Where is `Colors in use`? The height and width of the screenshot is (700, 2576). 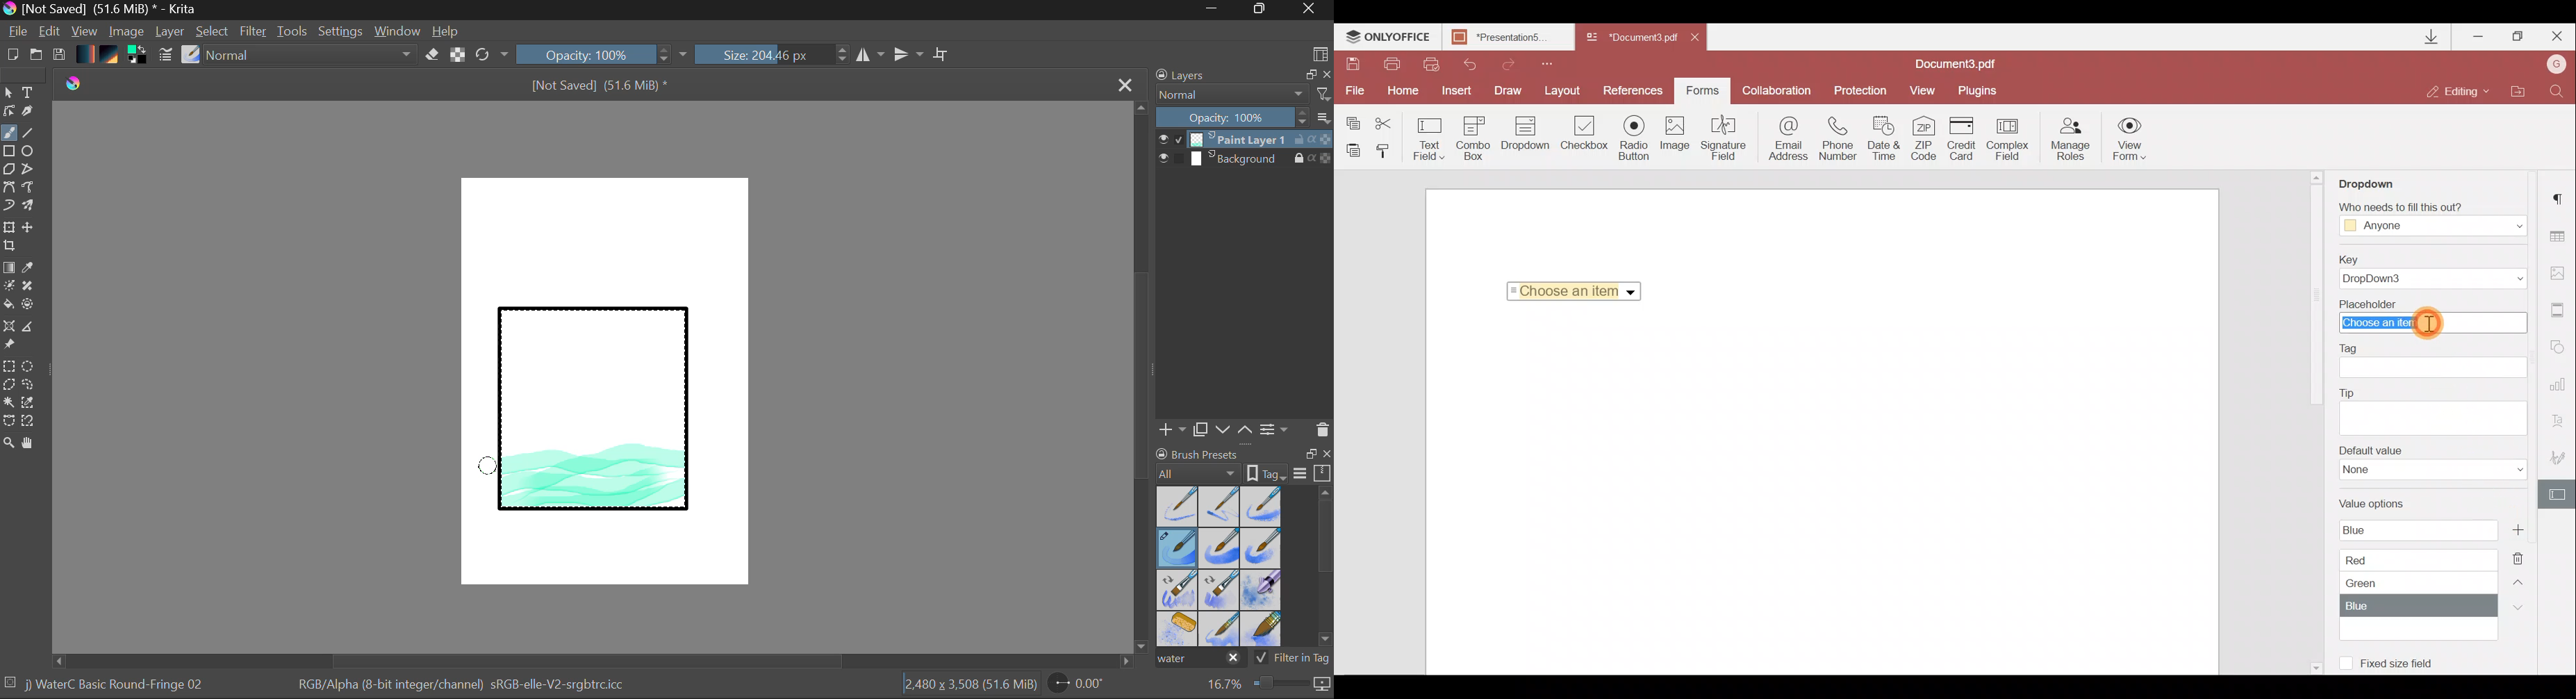
Colors in use is located at coordinates (138, 56).